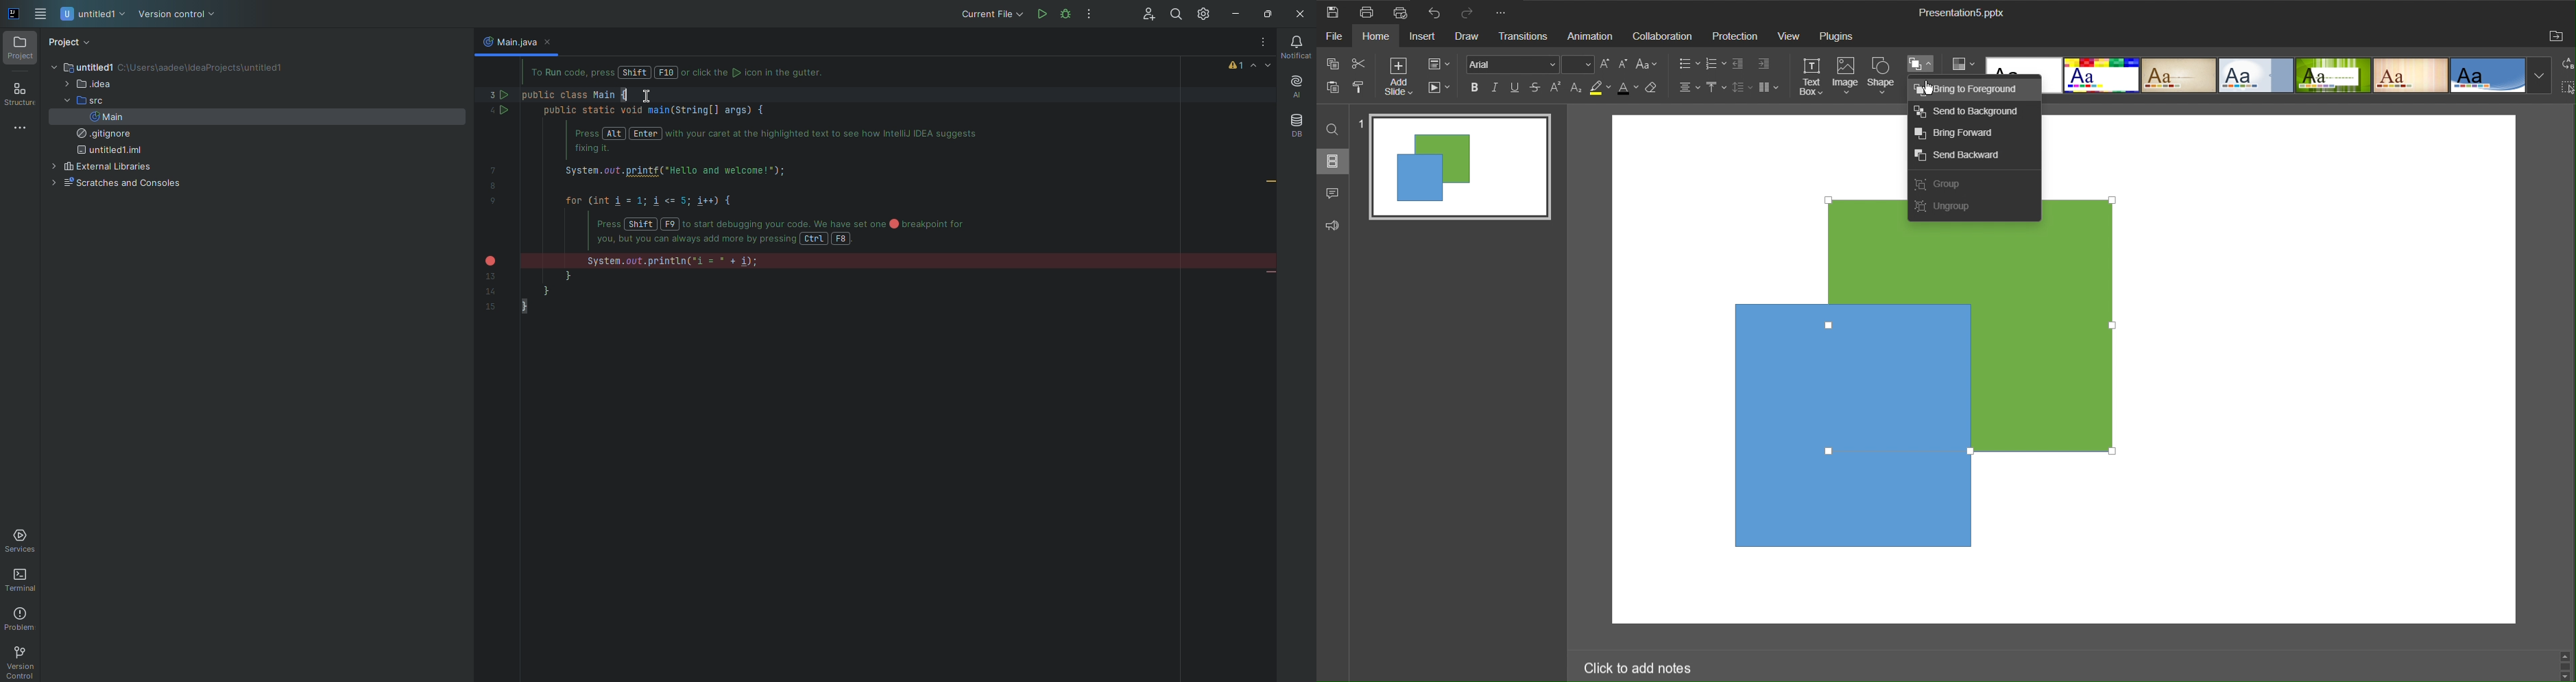  Describe the element at coordinates (2298, 75) in the screenshot. I see `Templates` at that location.